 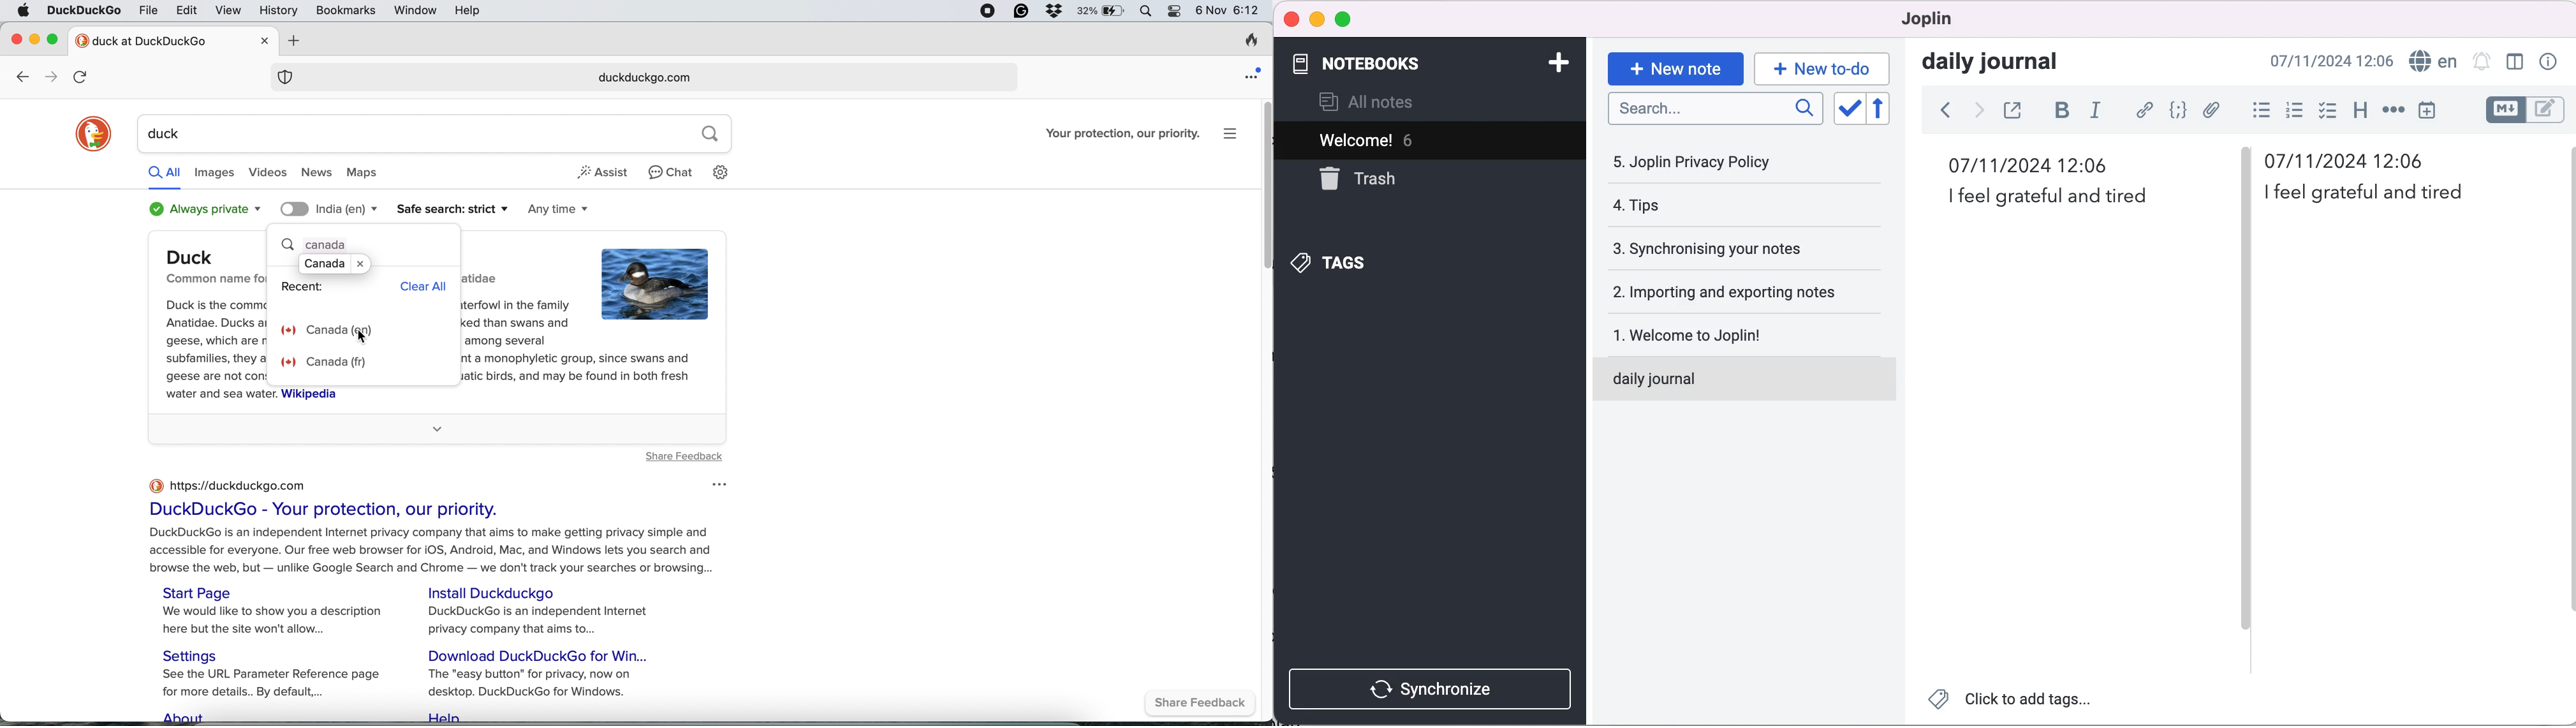 I want to click on vertical slider, so click(x=2247, y=178).